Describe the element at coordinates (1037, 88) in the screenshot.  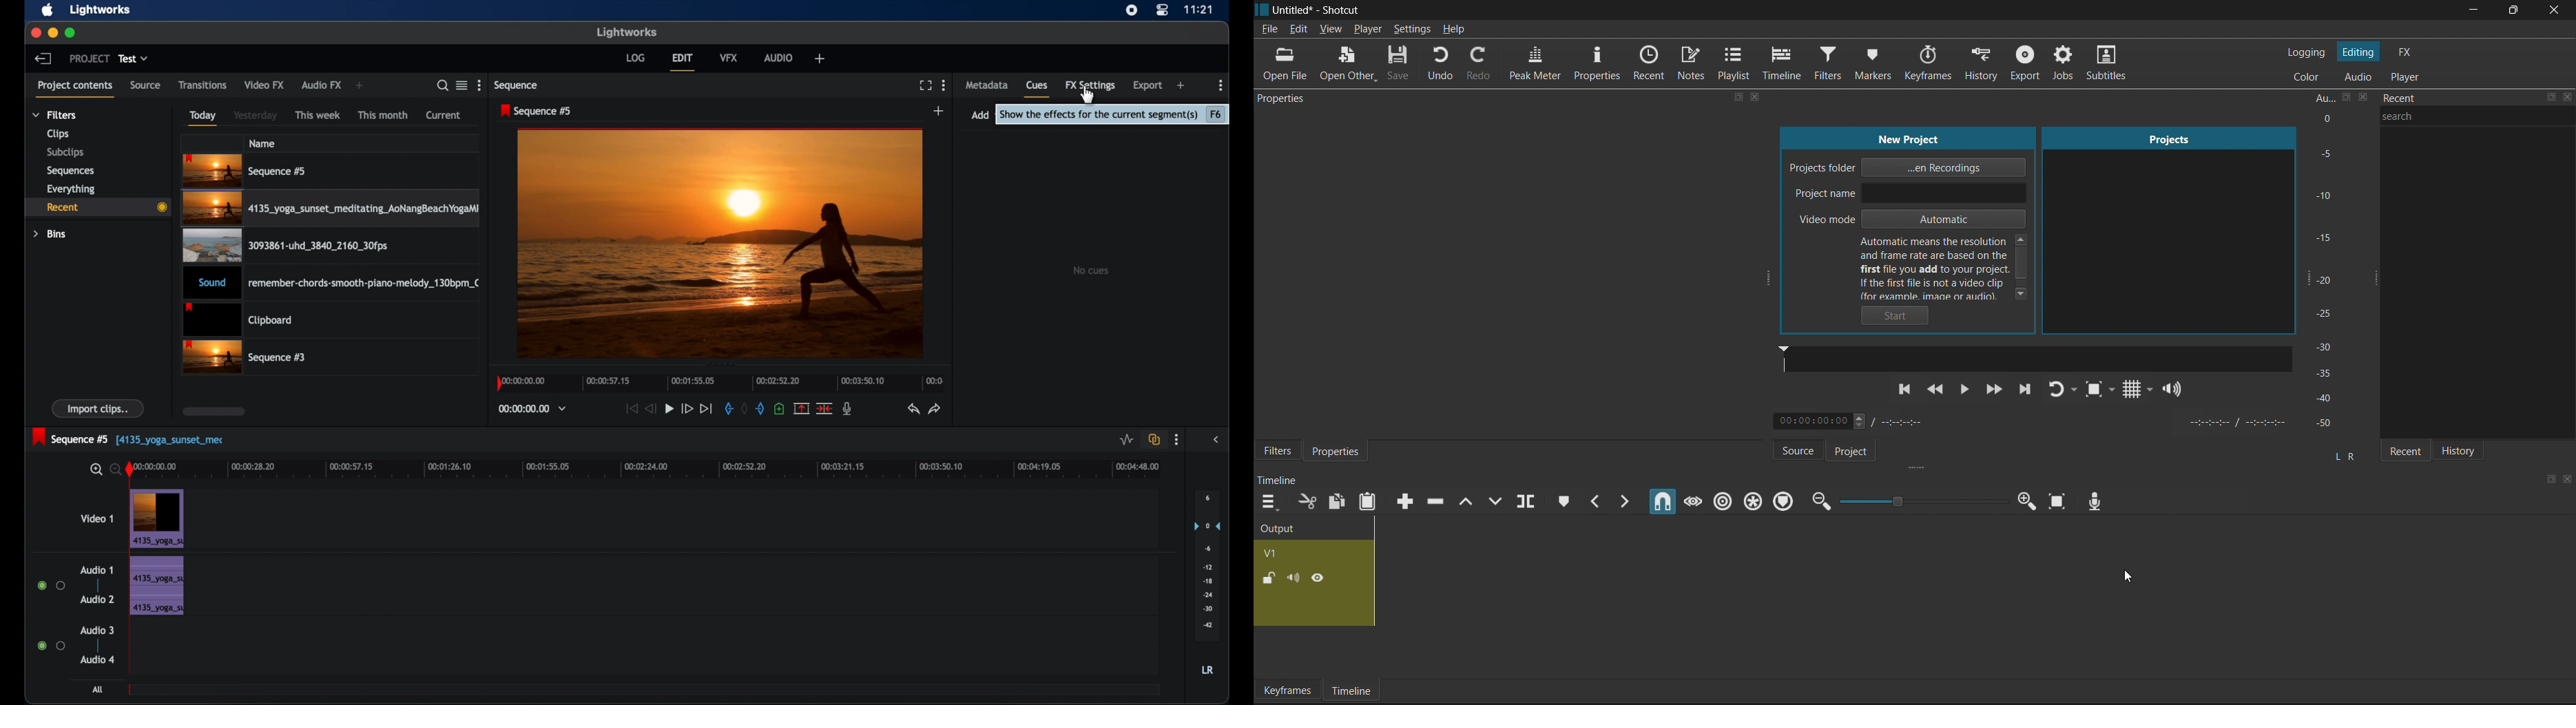
I see `cues` at that location.